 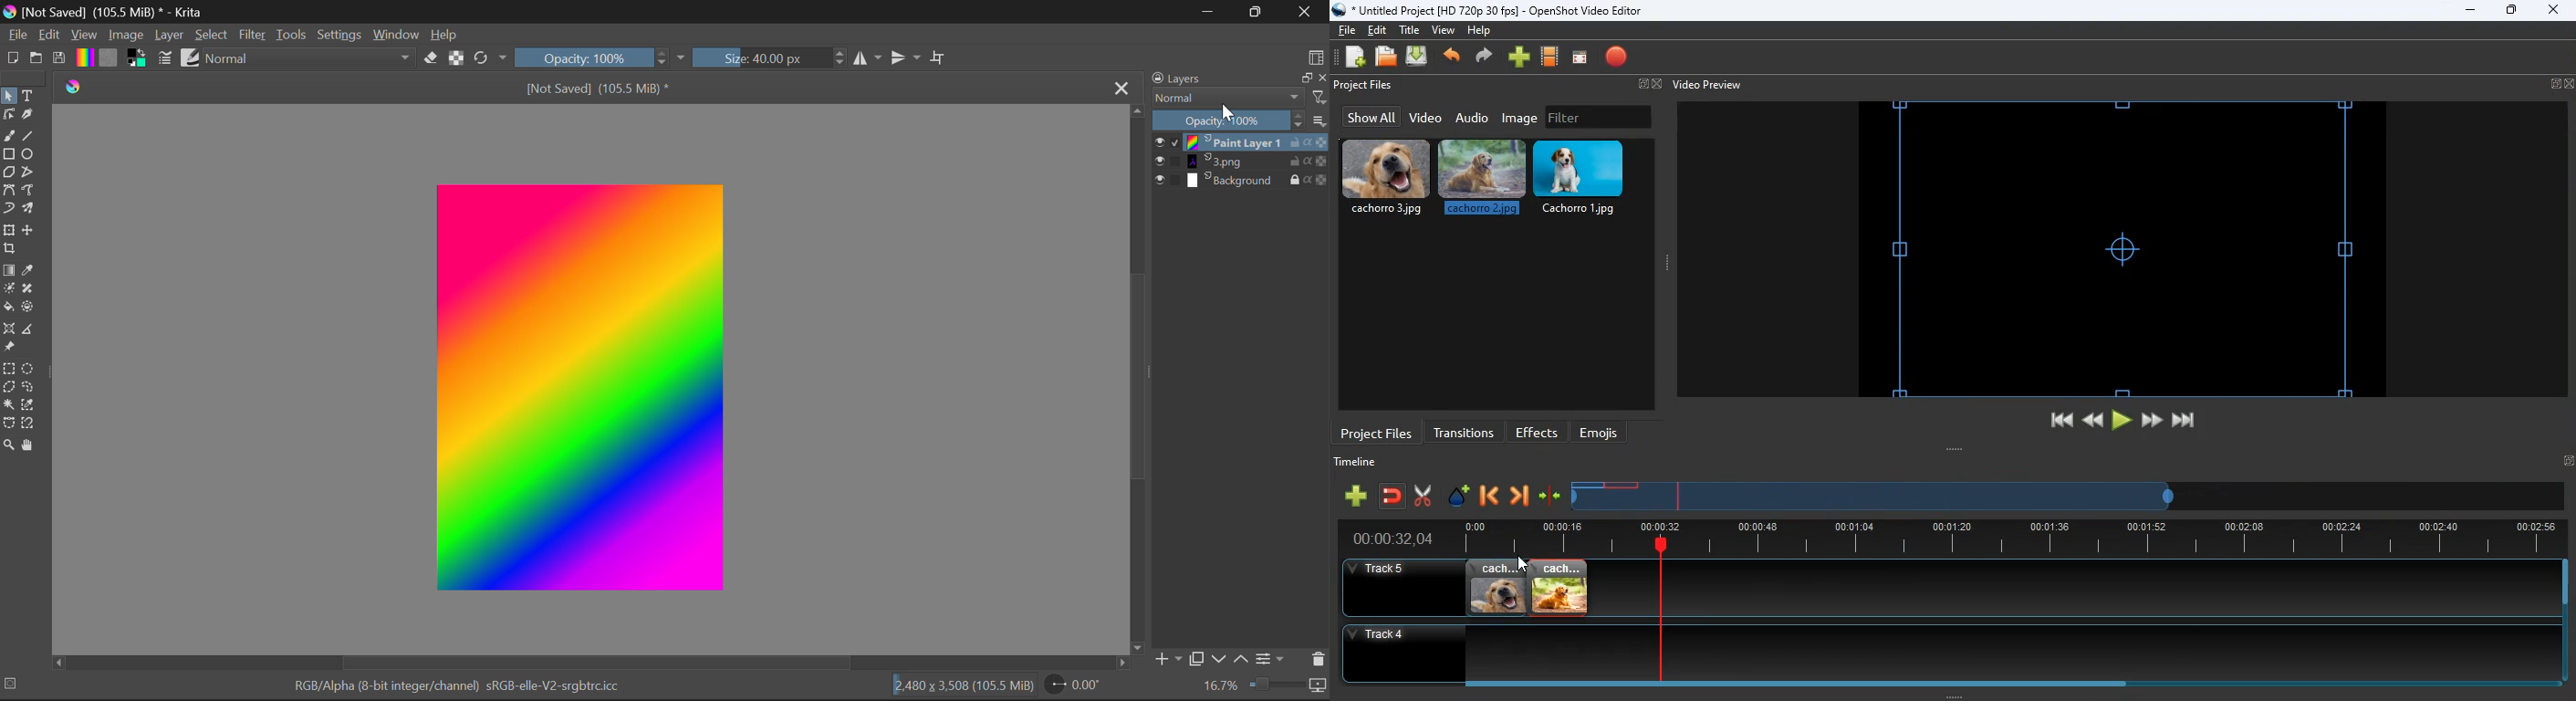 I want to click on Similar Color Selection, so click(x=28, y=405).